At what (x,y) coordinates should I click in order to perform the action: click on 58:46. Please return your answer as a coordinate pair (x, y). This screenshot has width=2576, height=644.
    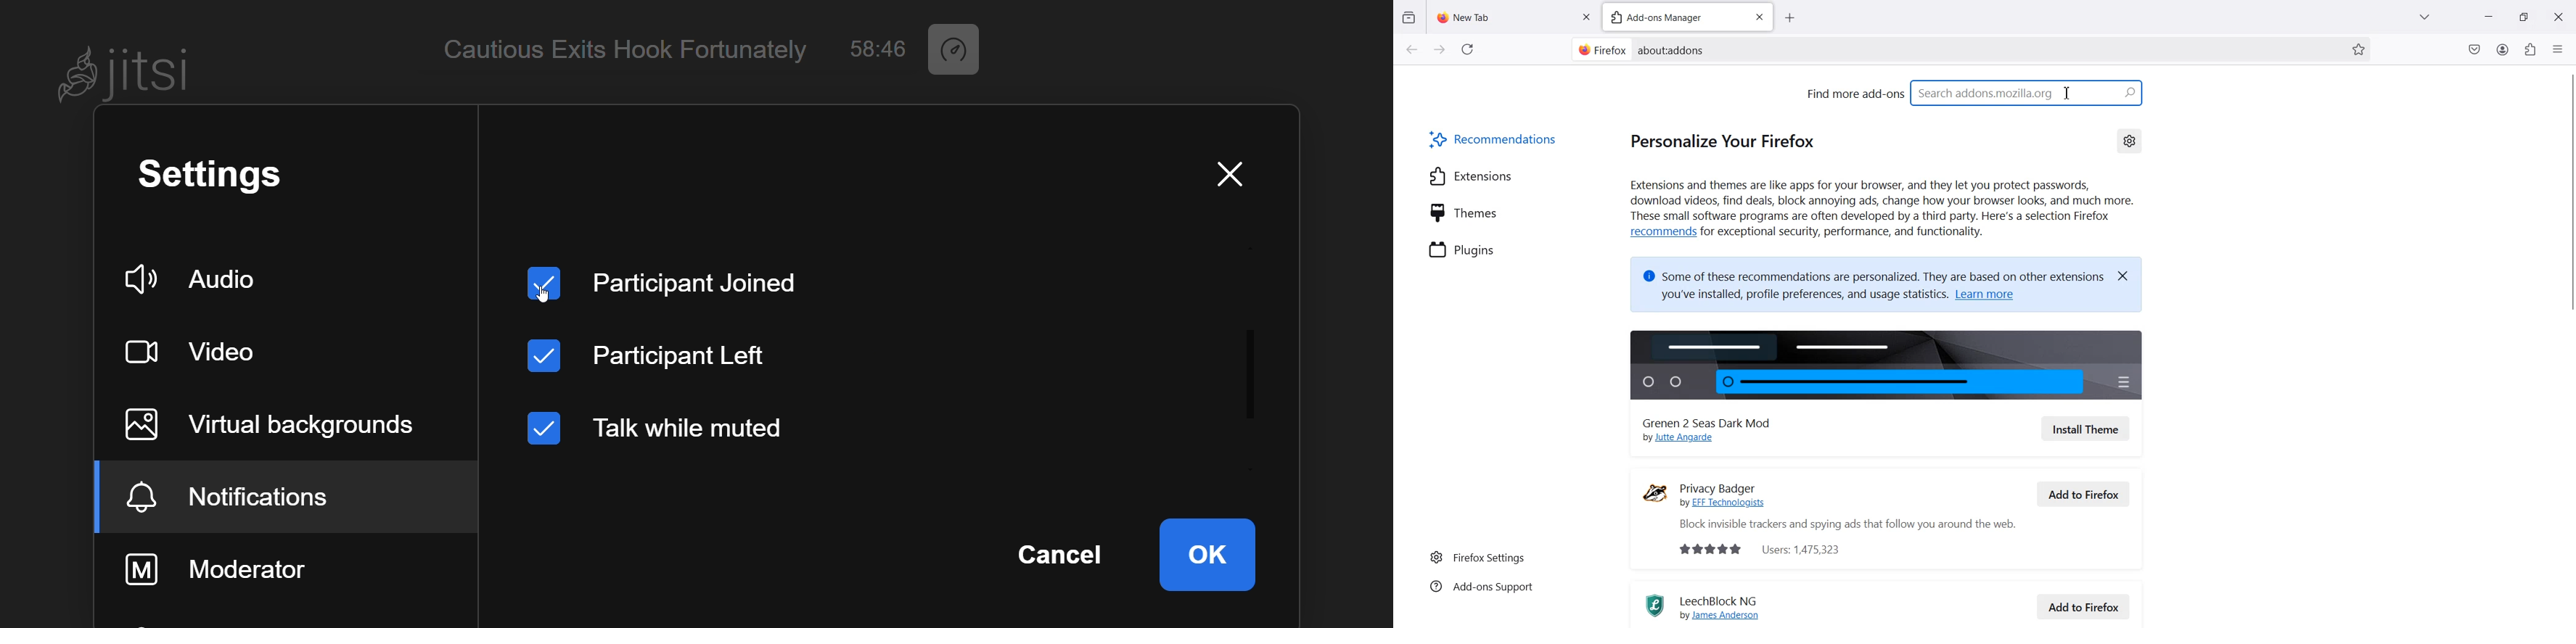
    Looking at the image, I should click on (875, 49).